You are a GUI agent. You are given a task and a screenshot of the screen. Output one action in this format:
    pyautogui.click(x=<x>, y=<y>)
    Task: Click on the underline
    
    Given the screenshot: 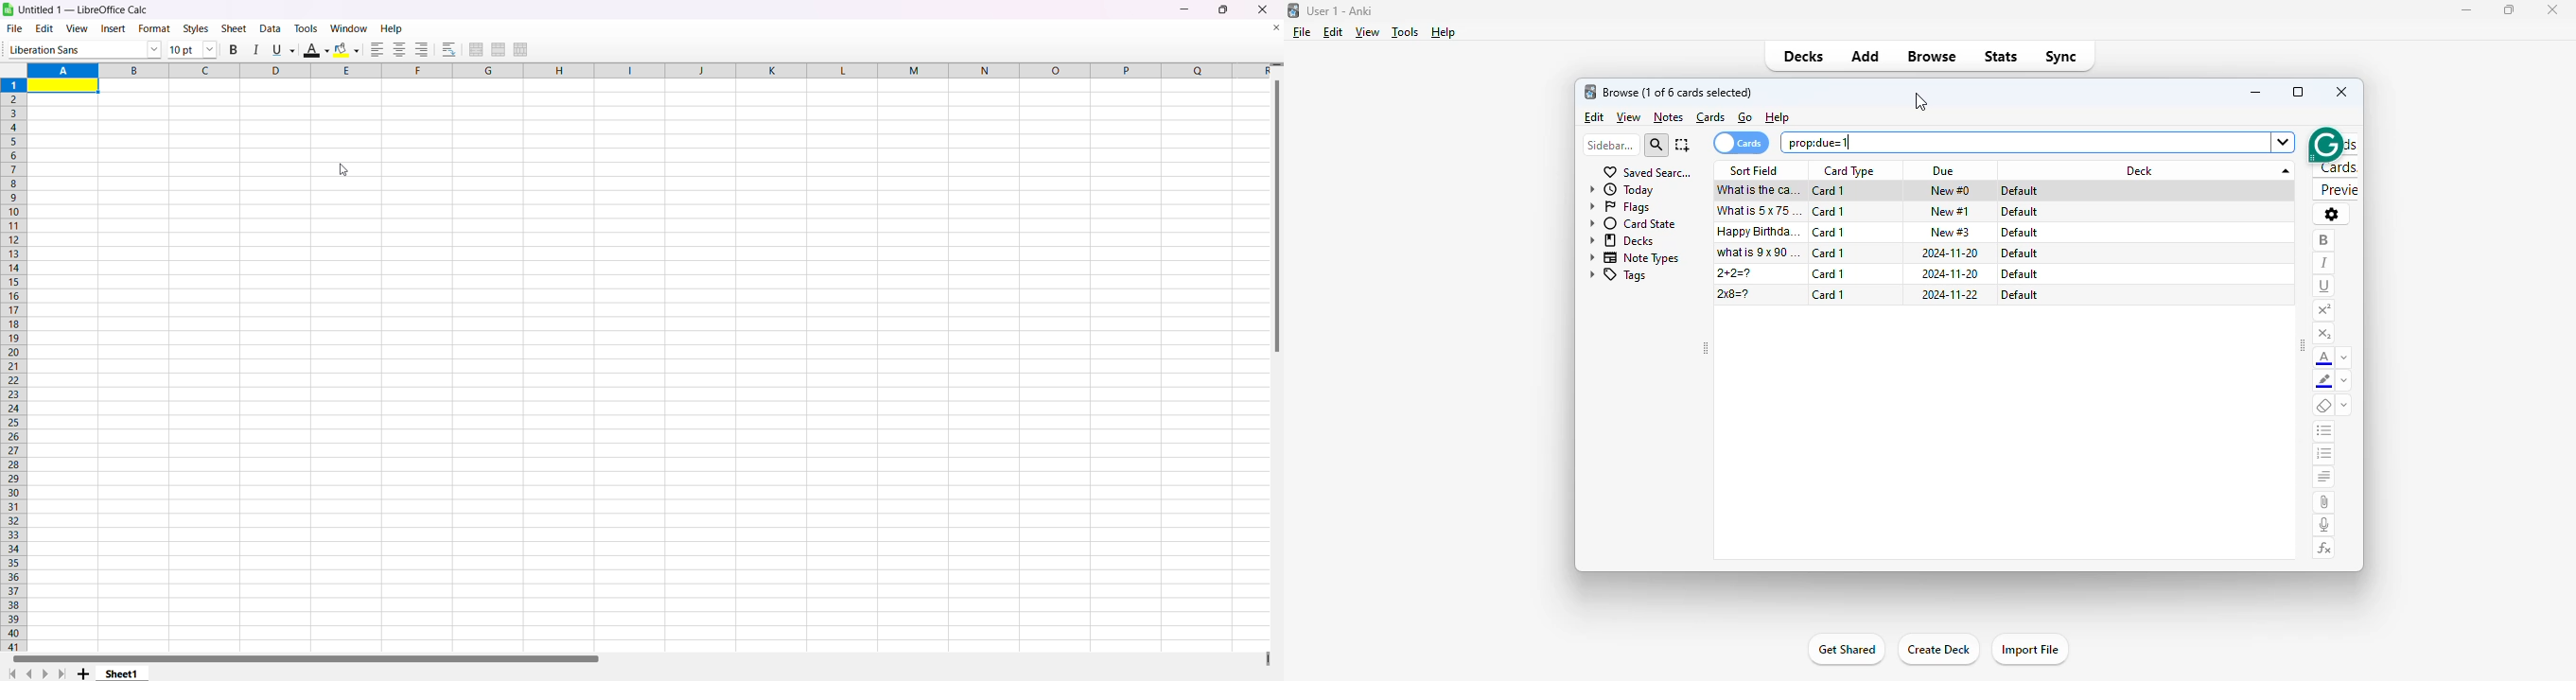 What is the action you would take?
    pyautogui.click(x=2325, y=287)
    